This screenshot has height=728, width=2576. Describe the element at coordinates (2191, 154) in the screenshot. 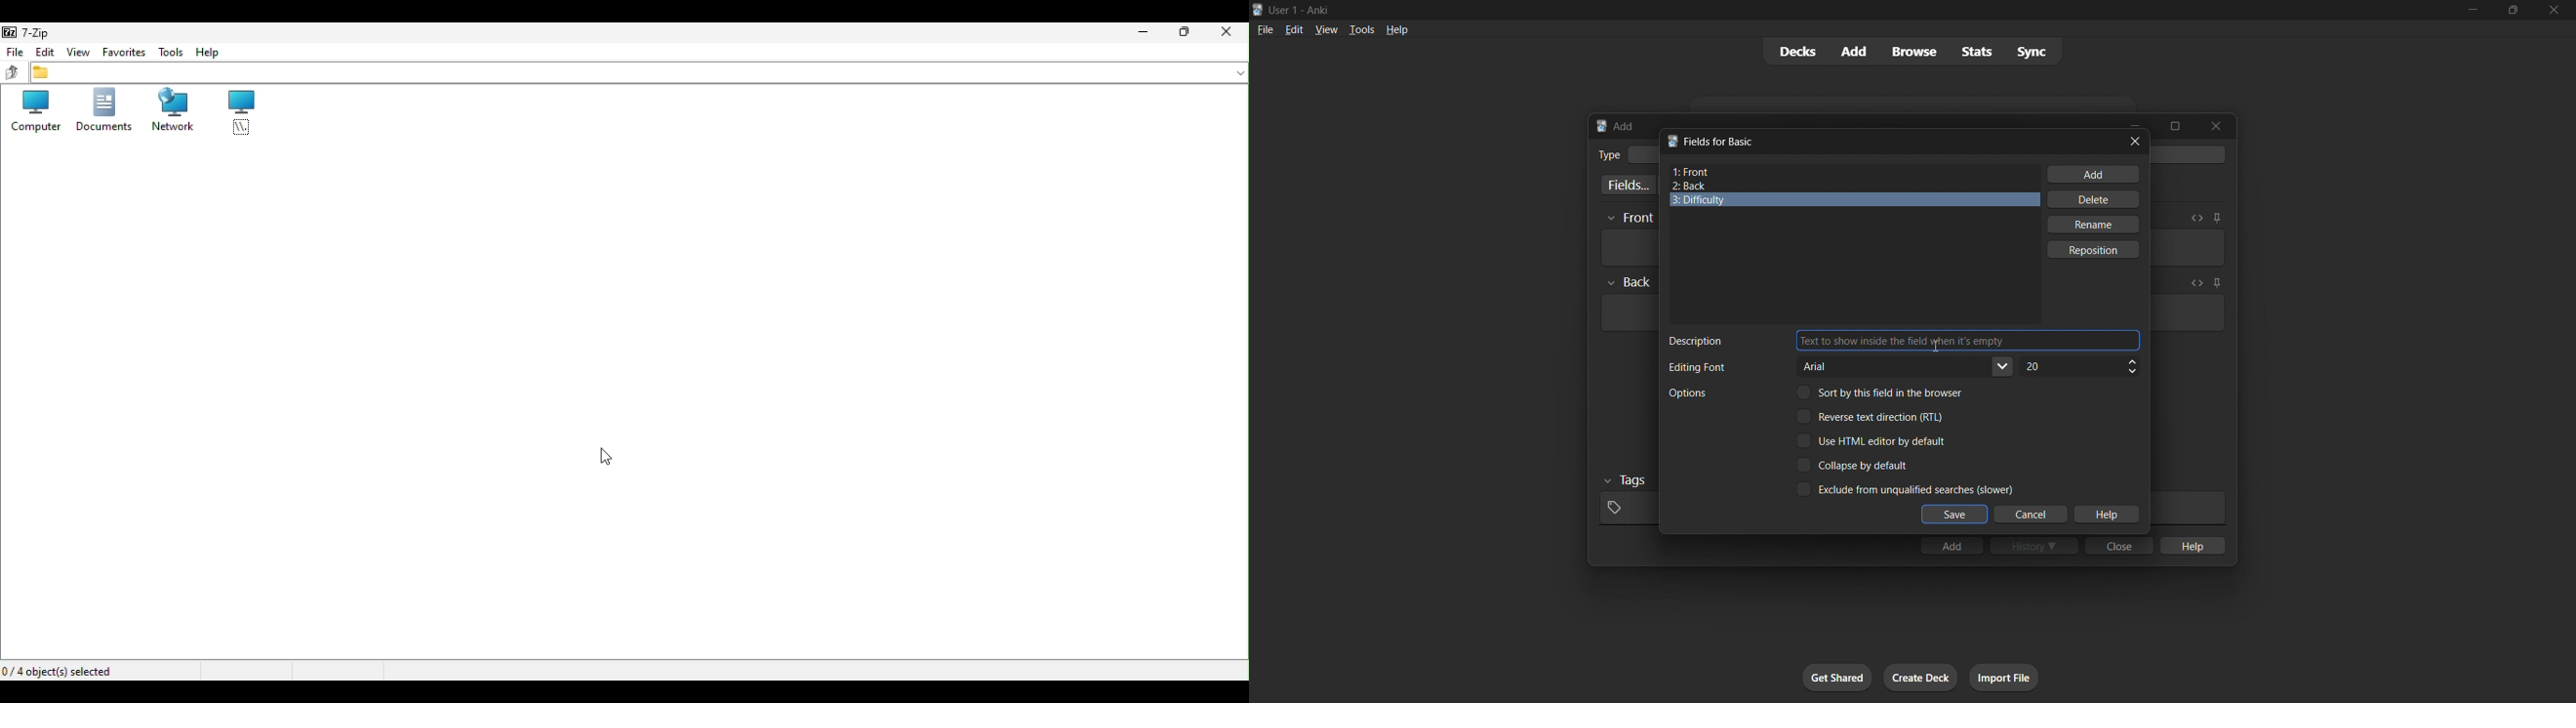

I see `card deck input` at that location.